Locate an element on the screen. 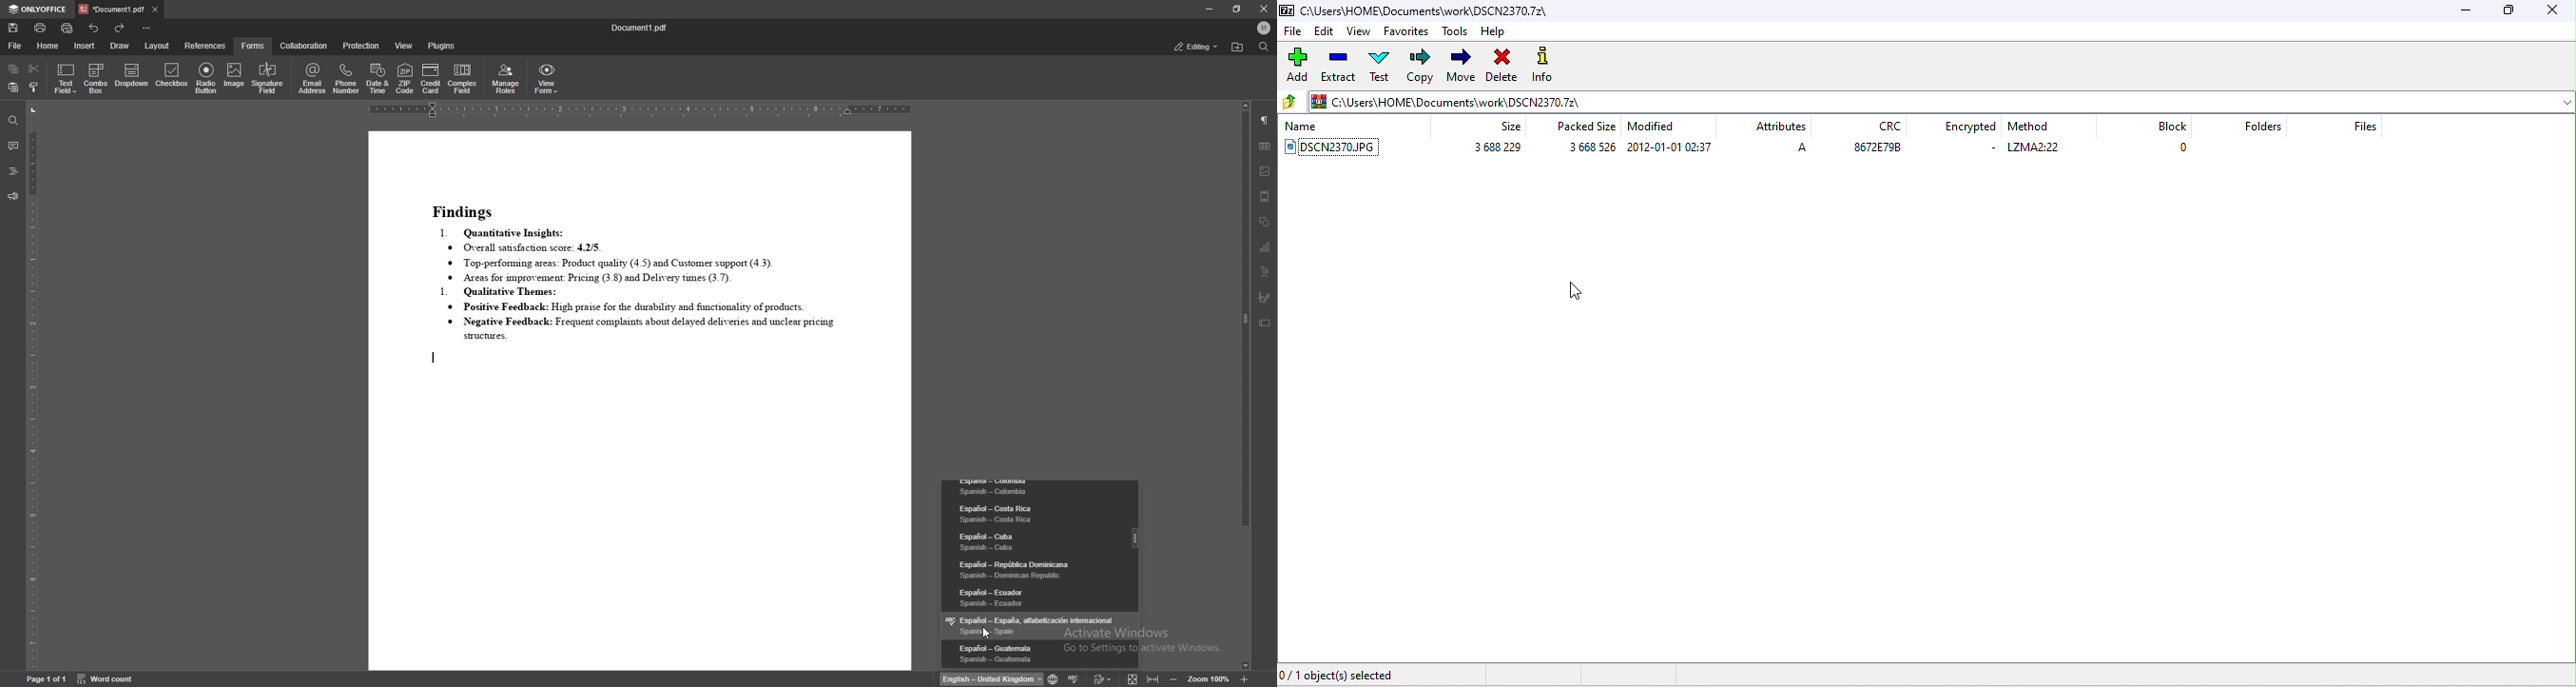  modification date is located at coordinates (1657, 124).